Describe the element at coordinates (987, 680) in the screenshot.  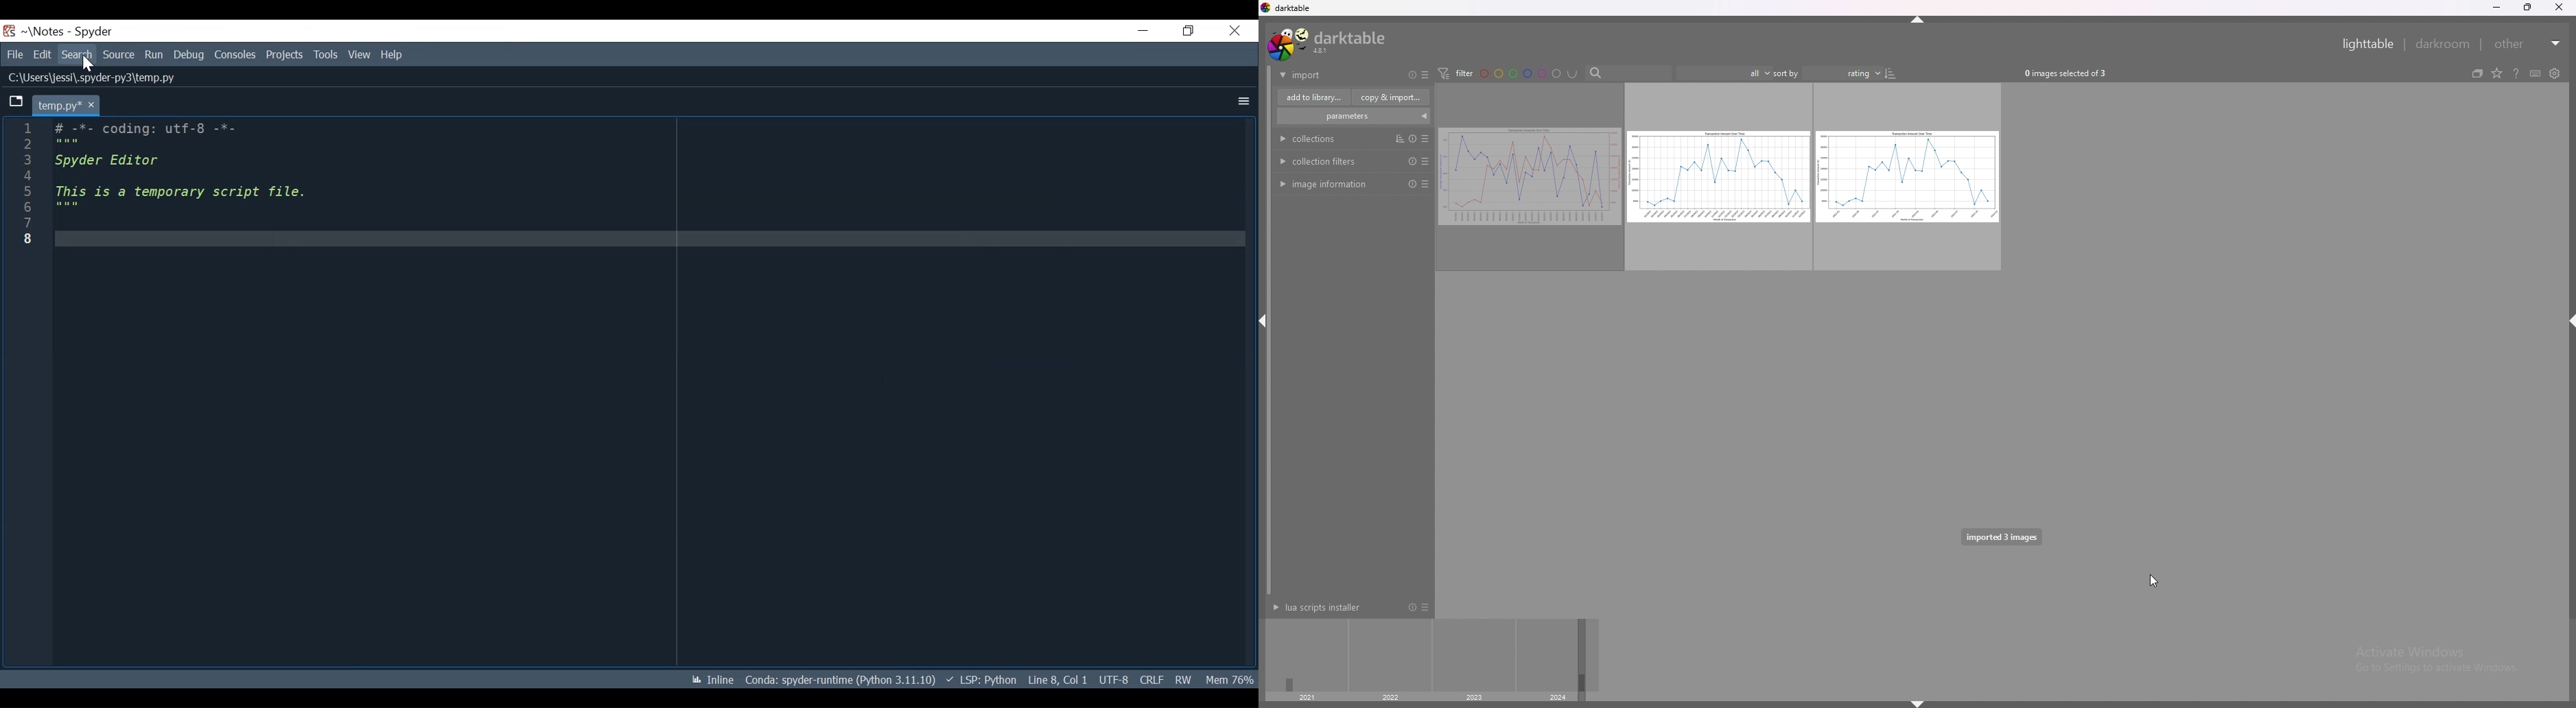
I see `Language` at that location.